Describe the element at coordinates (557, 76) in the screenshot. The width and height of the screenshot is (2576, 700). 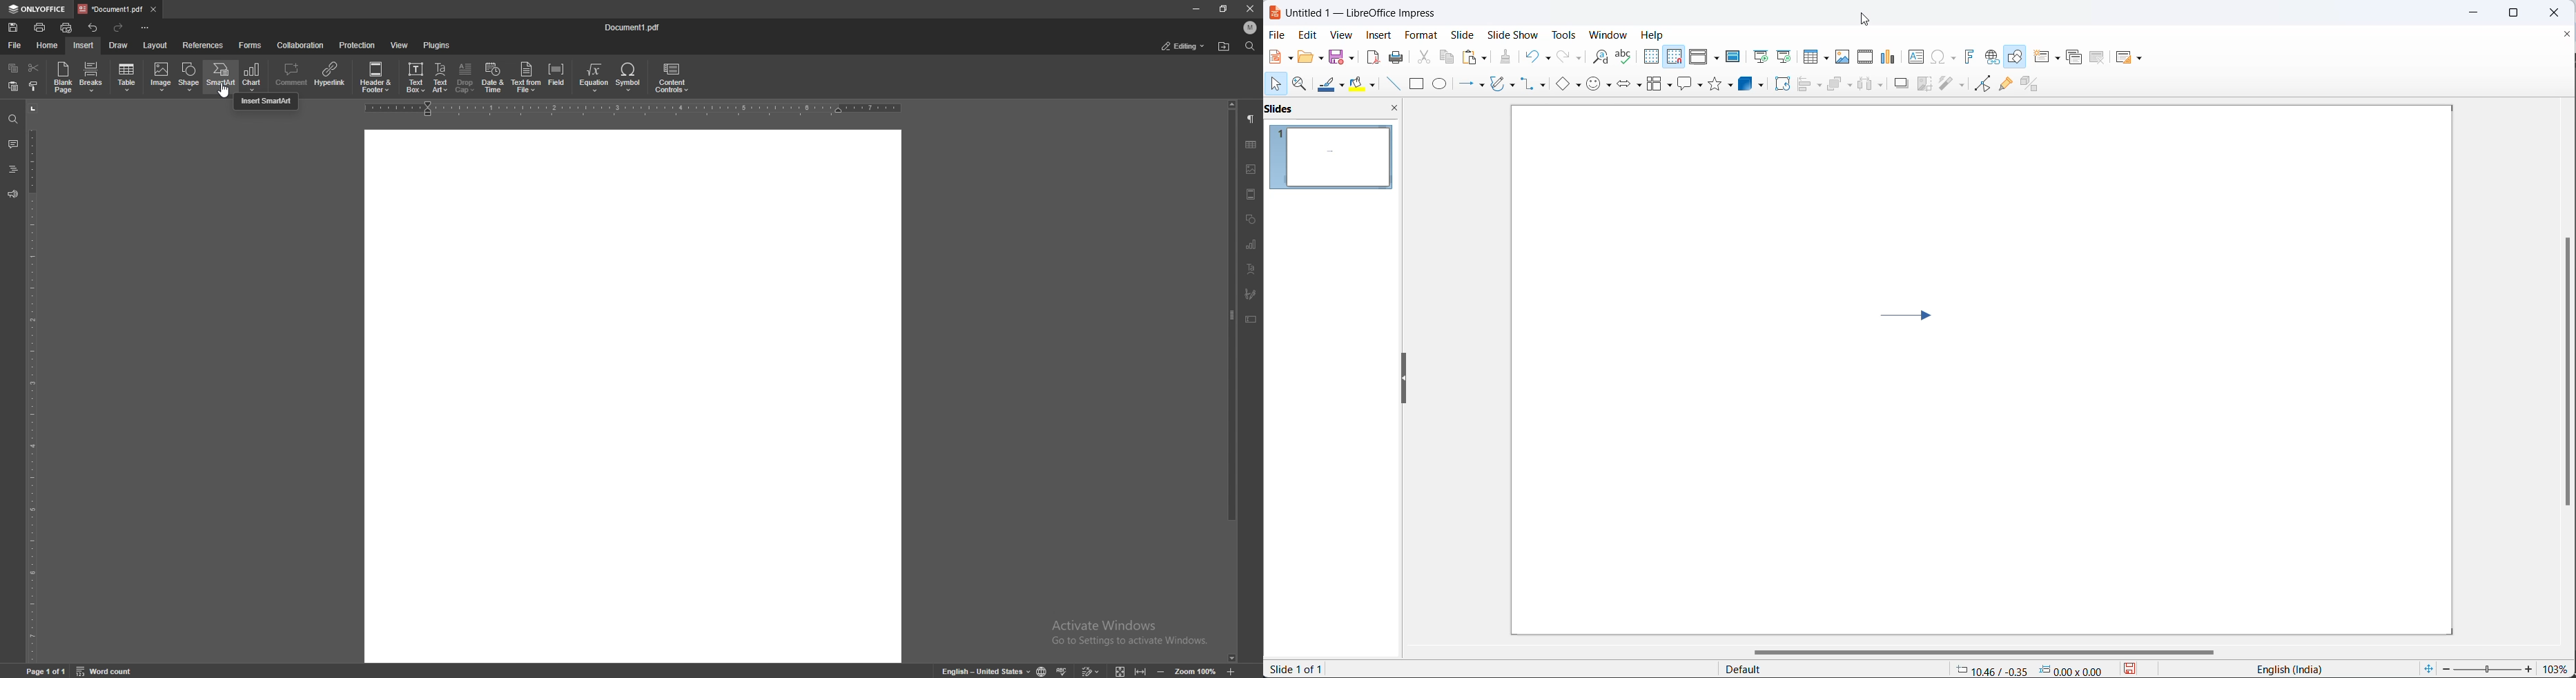
I see `field` at that location.